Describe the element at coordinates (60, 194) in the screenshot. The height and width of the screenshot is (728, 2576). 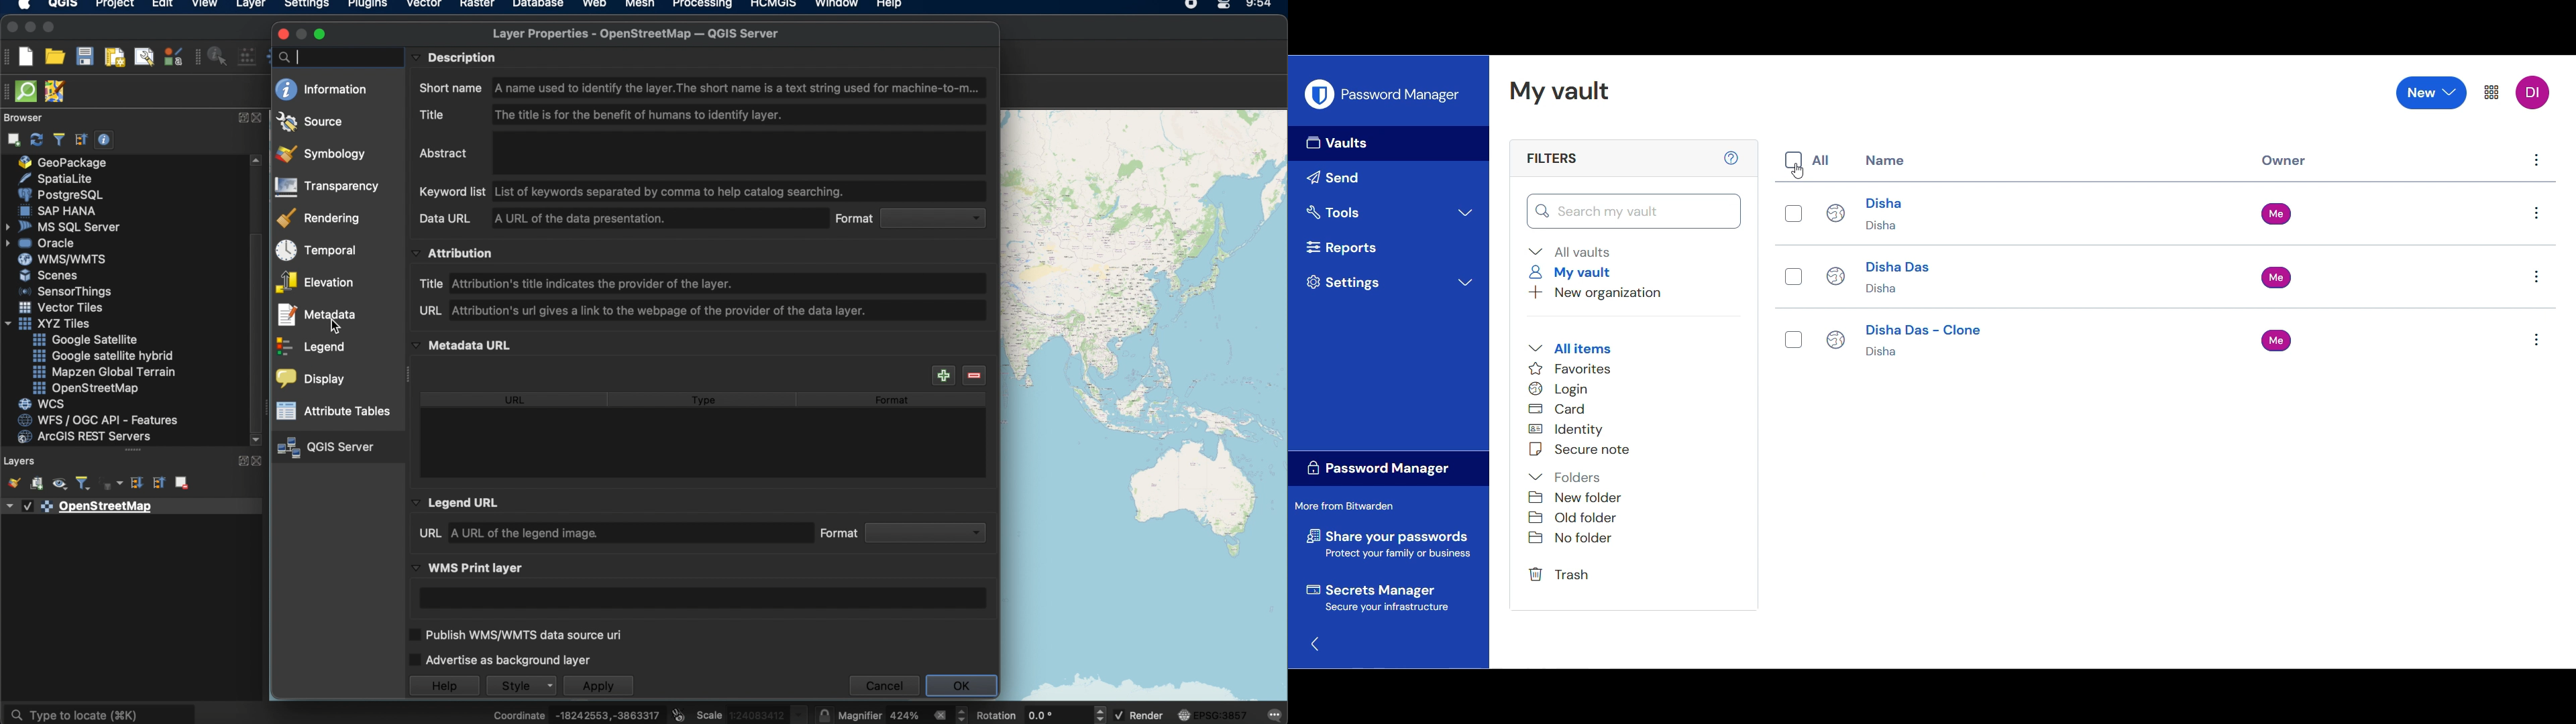
I see `postgresql` at that location.